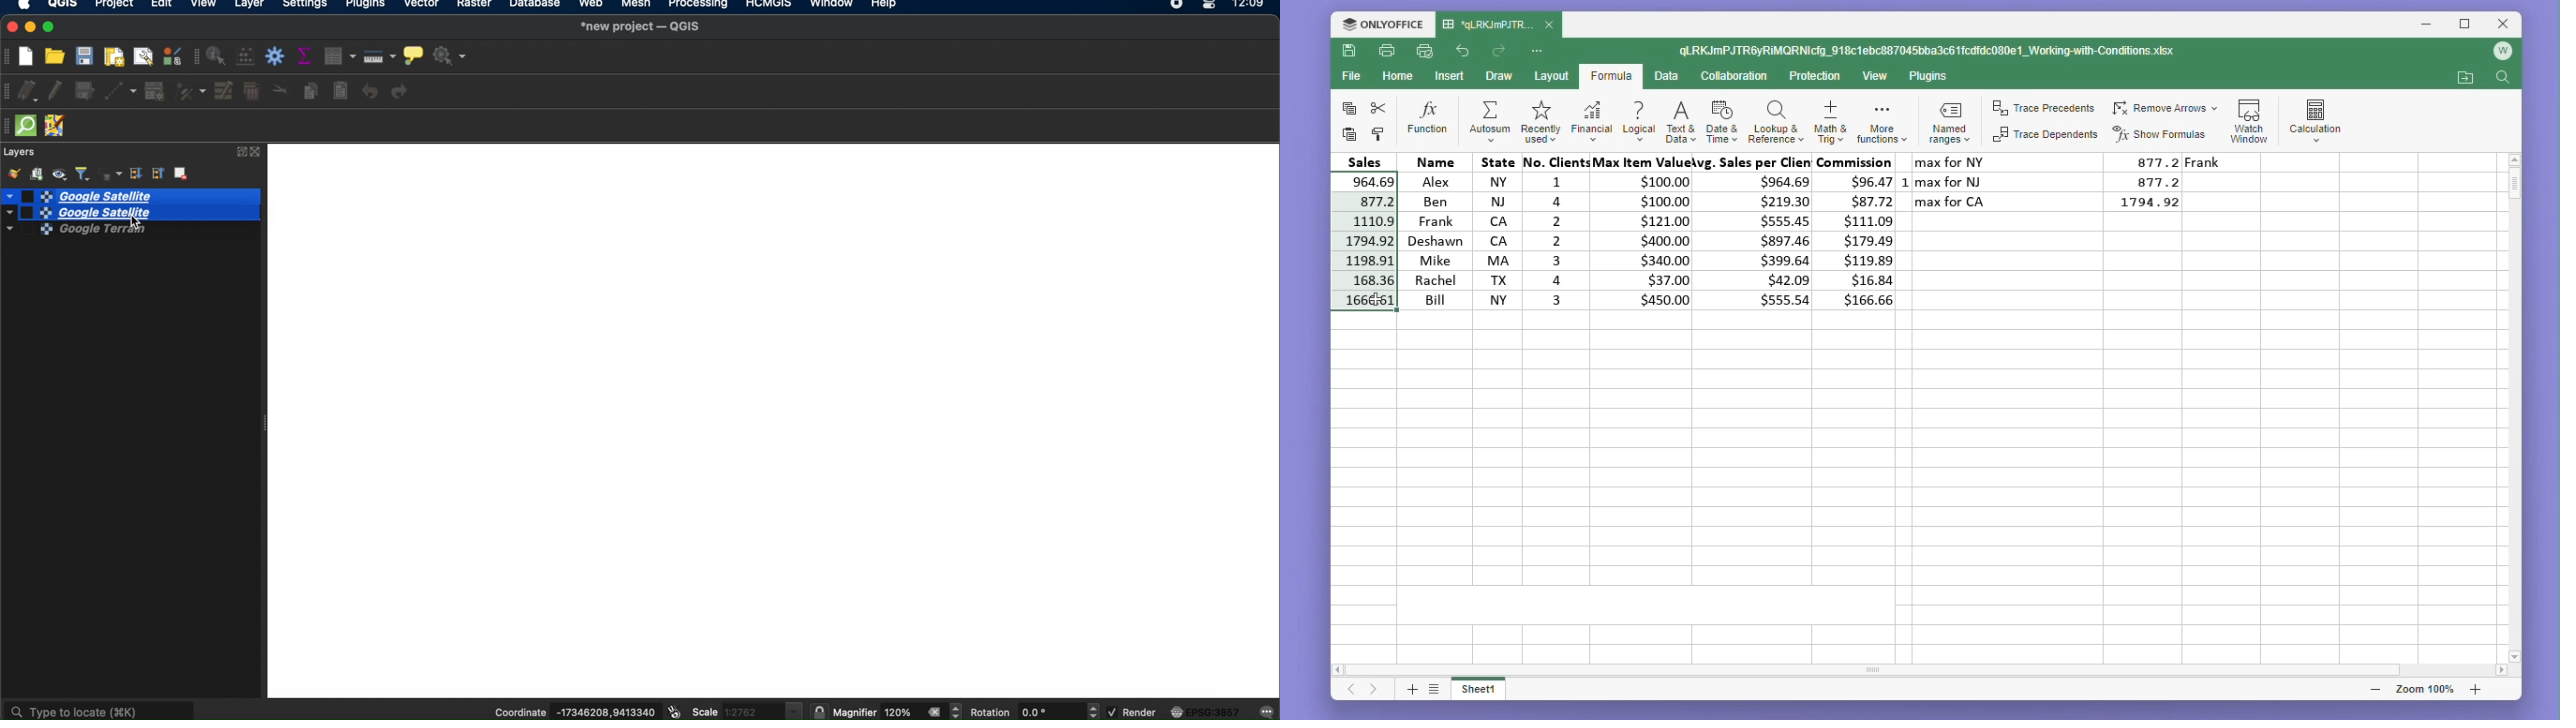 Image resolution: width=2576 pixels, height=728 pixels. Describe the element at coordinates (2430, 689) in the screenshot. I see `Zoom 100%` at that location.